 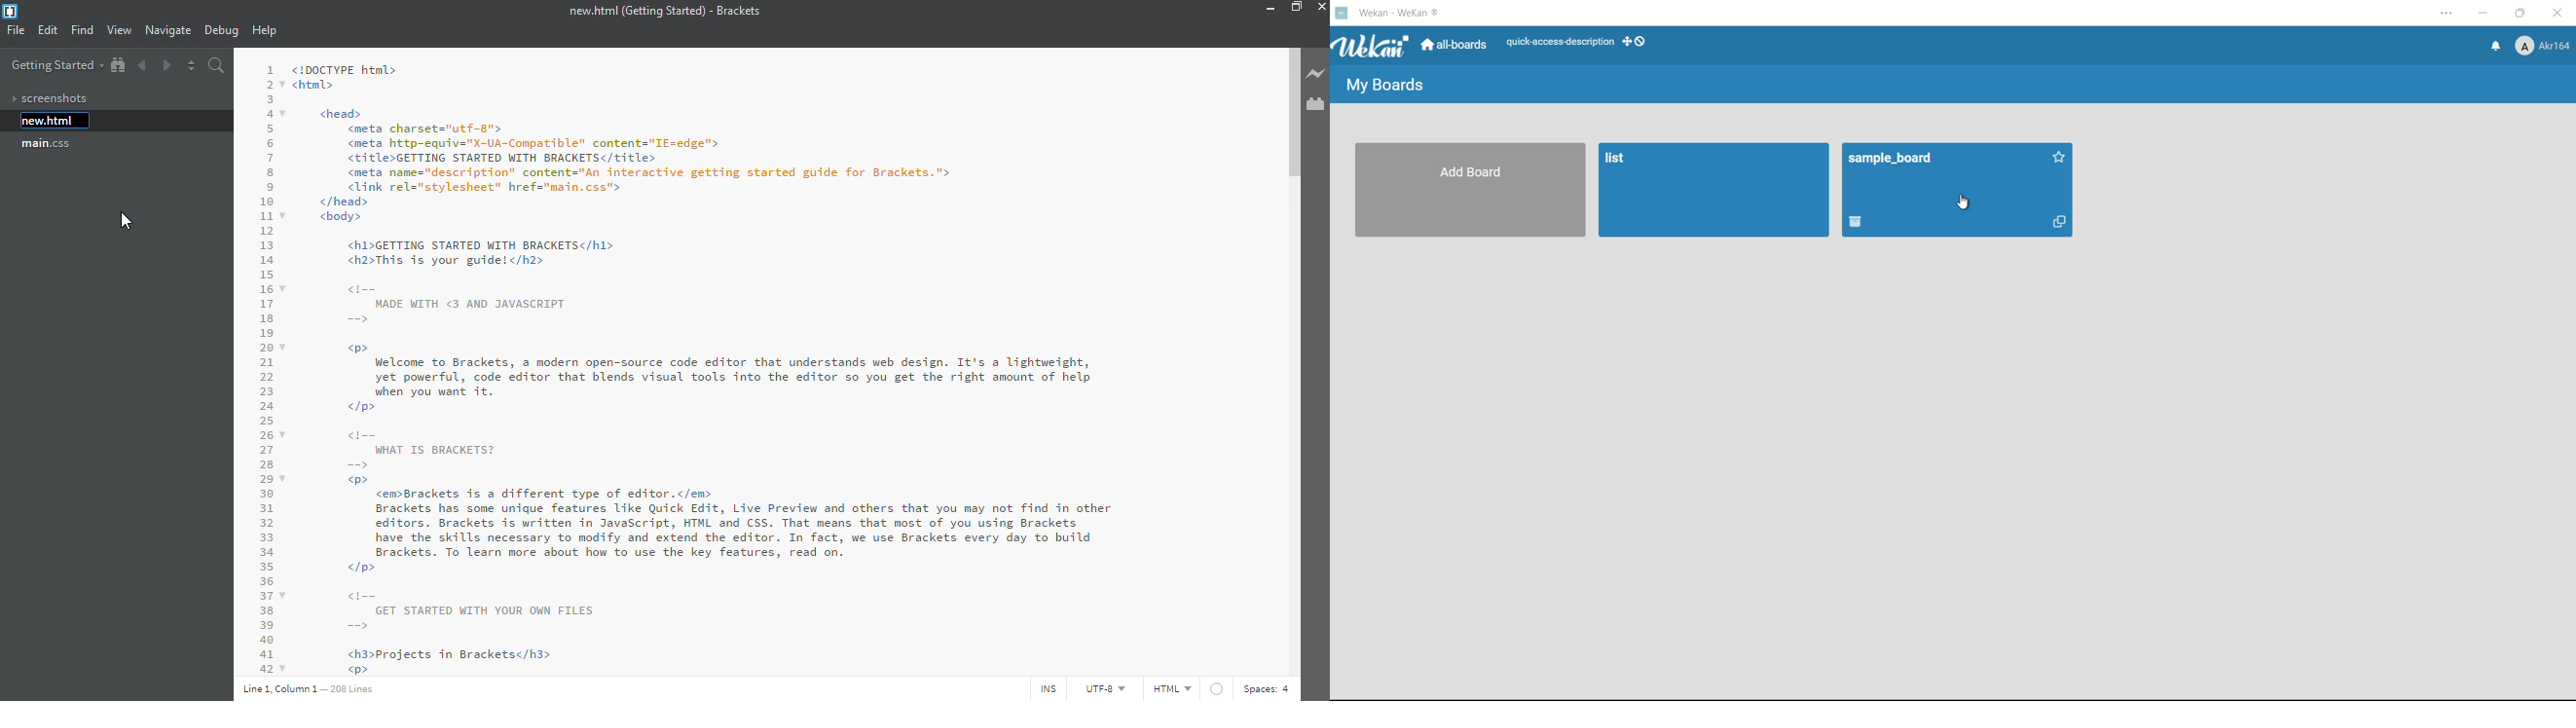 What do you see at coordinates (168, 30) in the screenshot?
I see `navigate` at bounding box center [168, 30].